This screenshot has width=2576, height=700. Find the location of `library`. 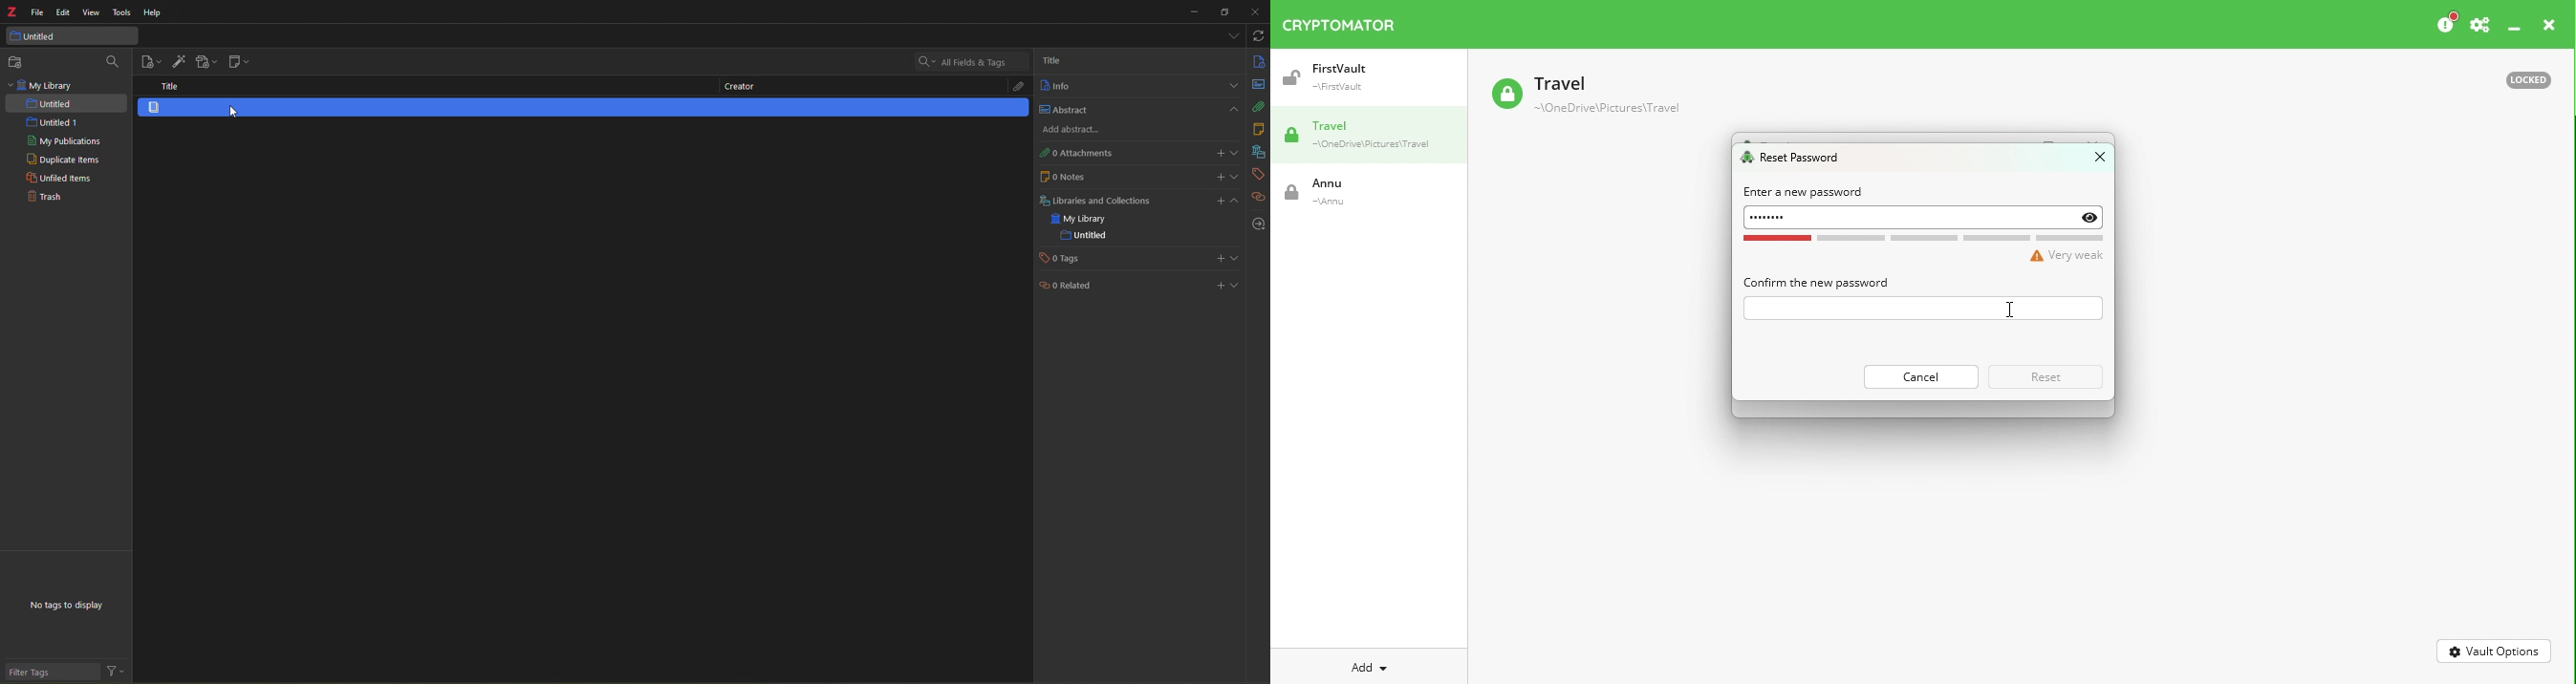

library is located at coordinates (1093, 200).